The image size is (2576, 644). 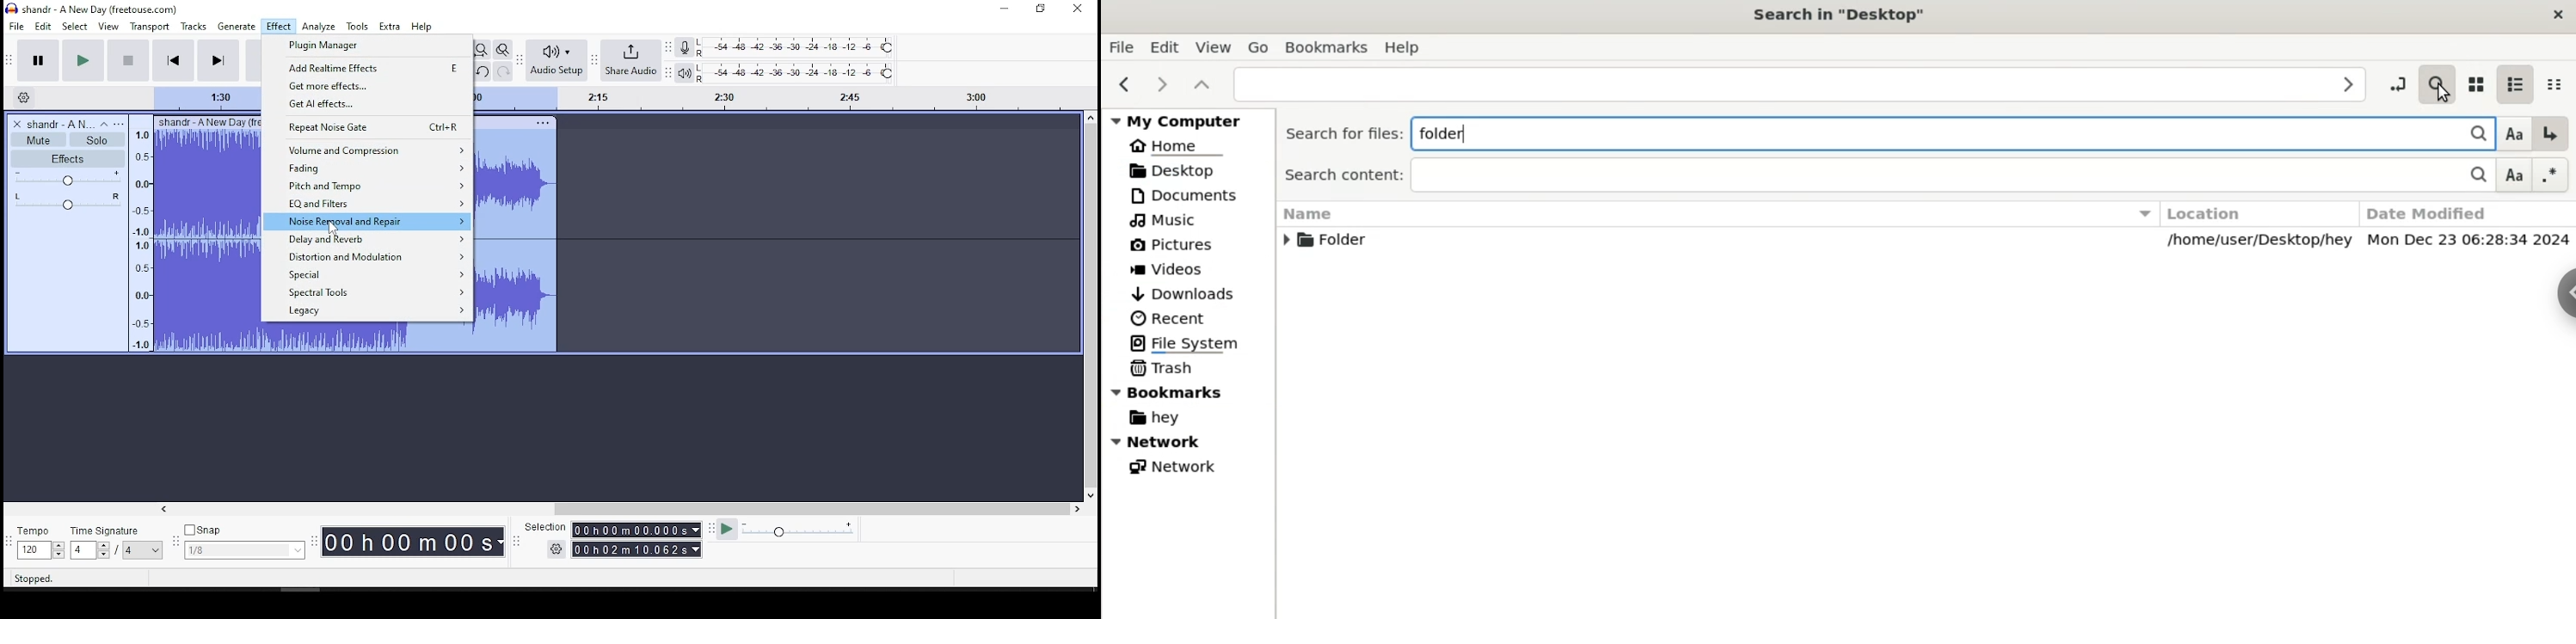 I want to click on Search in "Desktop", so click(x=1845, y=14).